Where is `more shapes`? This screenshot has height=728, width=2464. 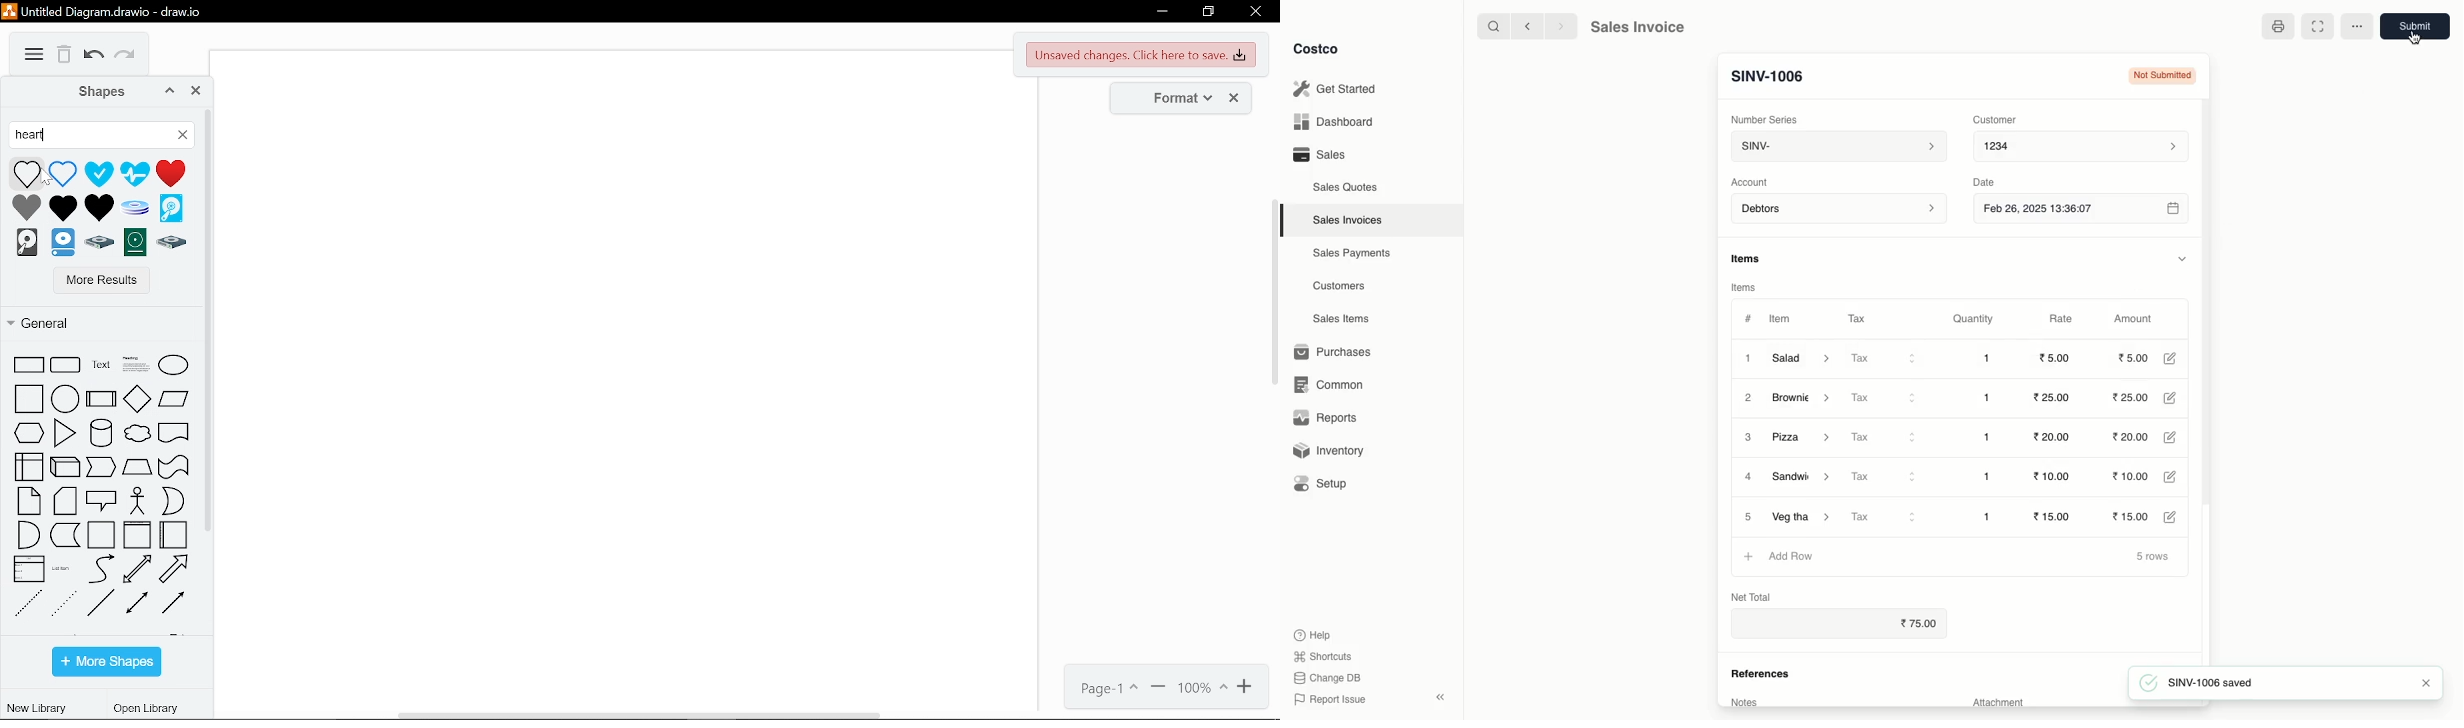 more shapes is located at coordinates (108, 661).